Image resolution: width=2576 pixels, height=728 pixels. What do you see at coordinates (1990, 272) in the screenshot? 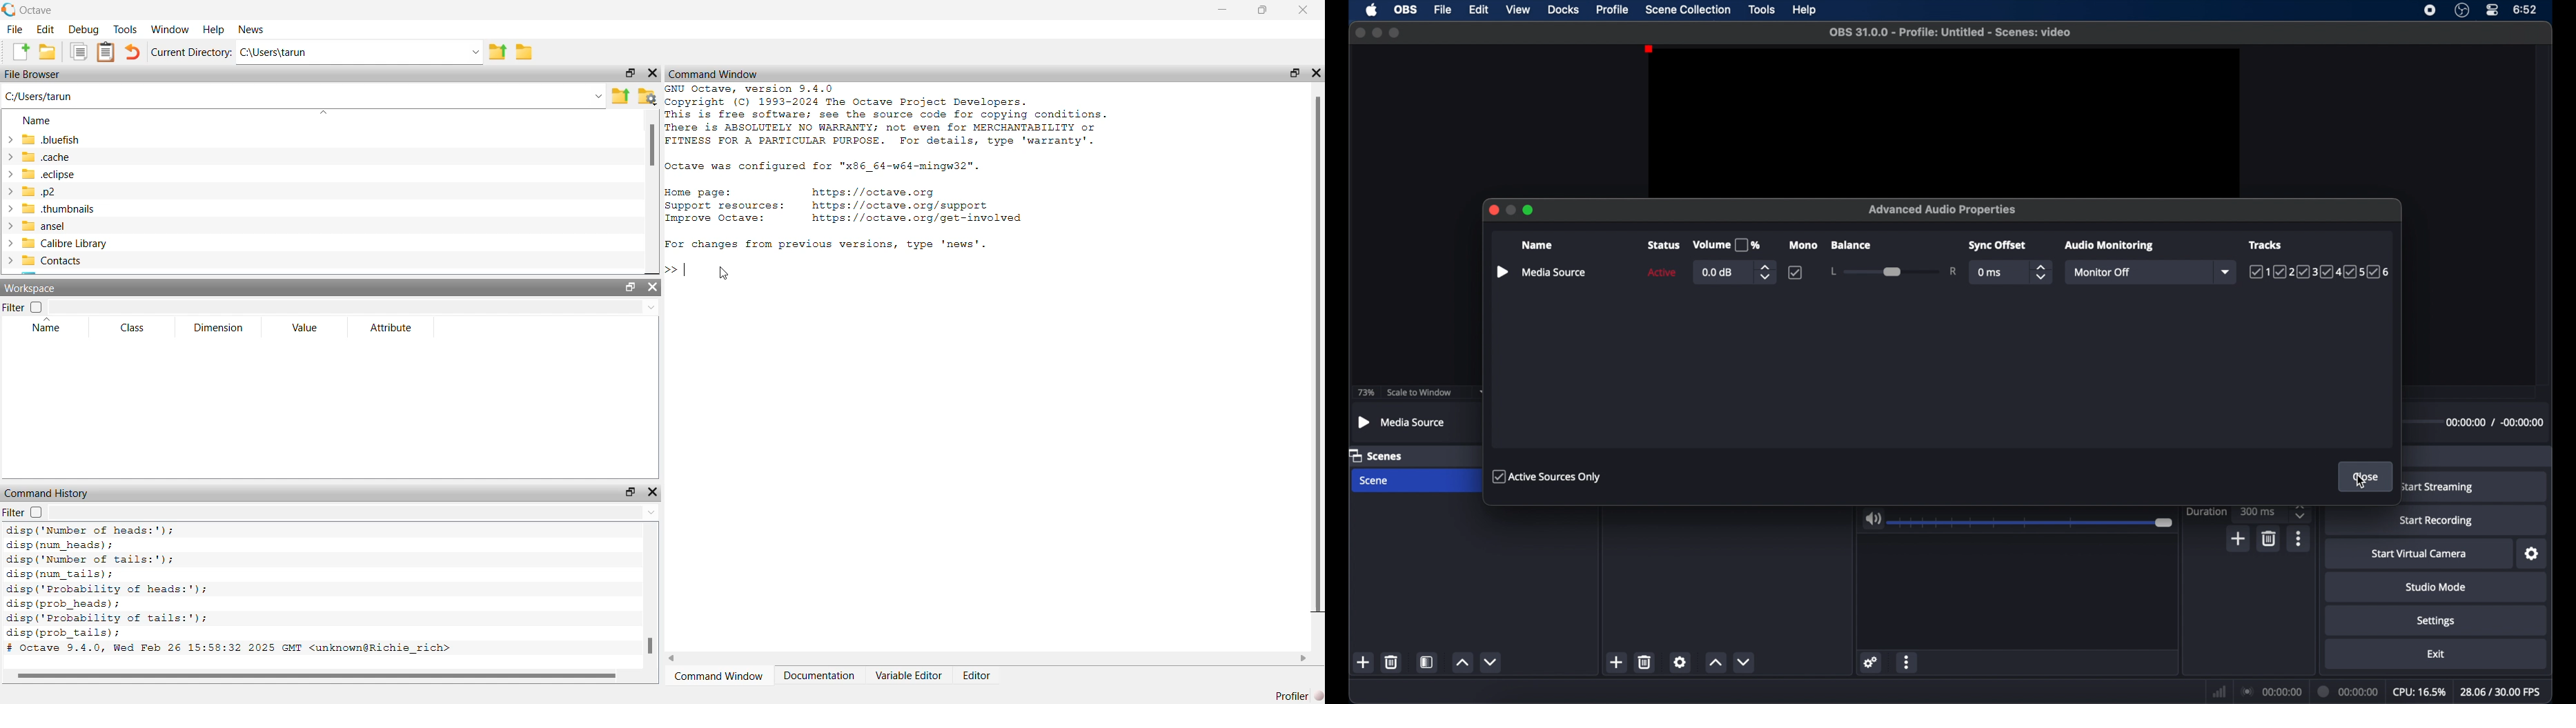
I see `0 ms` at bounding box center [1990, 272].